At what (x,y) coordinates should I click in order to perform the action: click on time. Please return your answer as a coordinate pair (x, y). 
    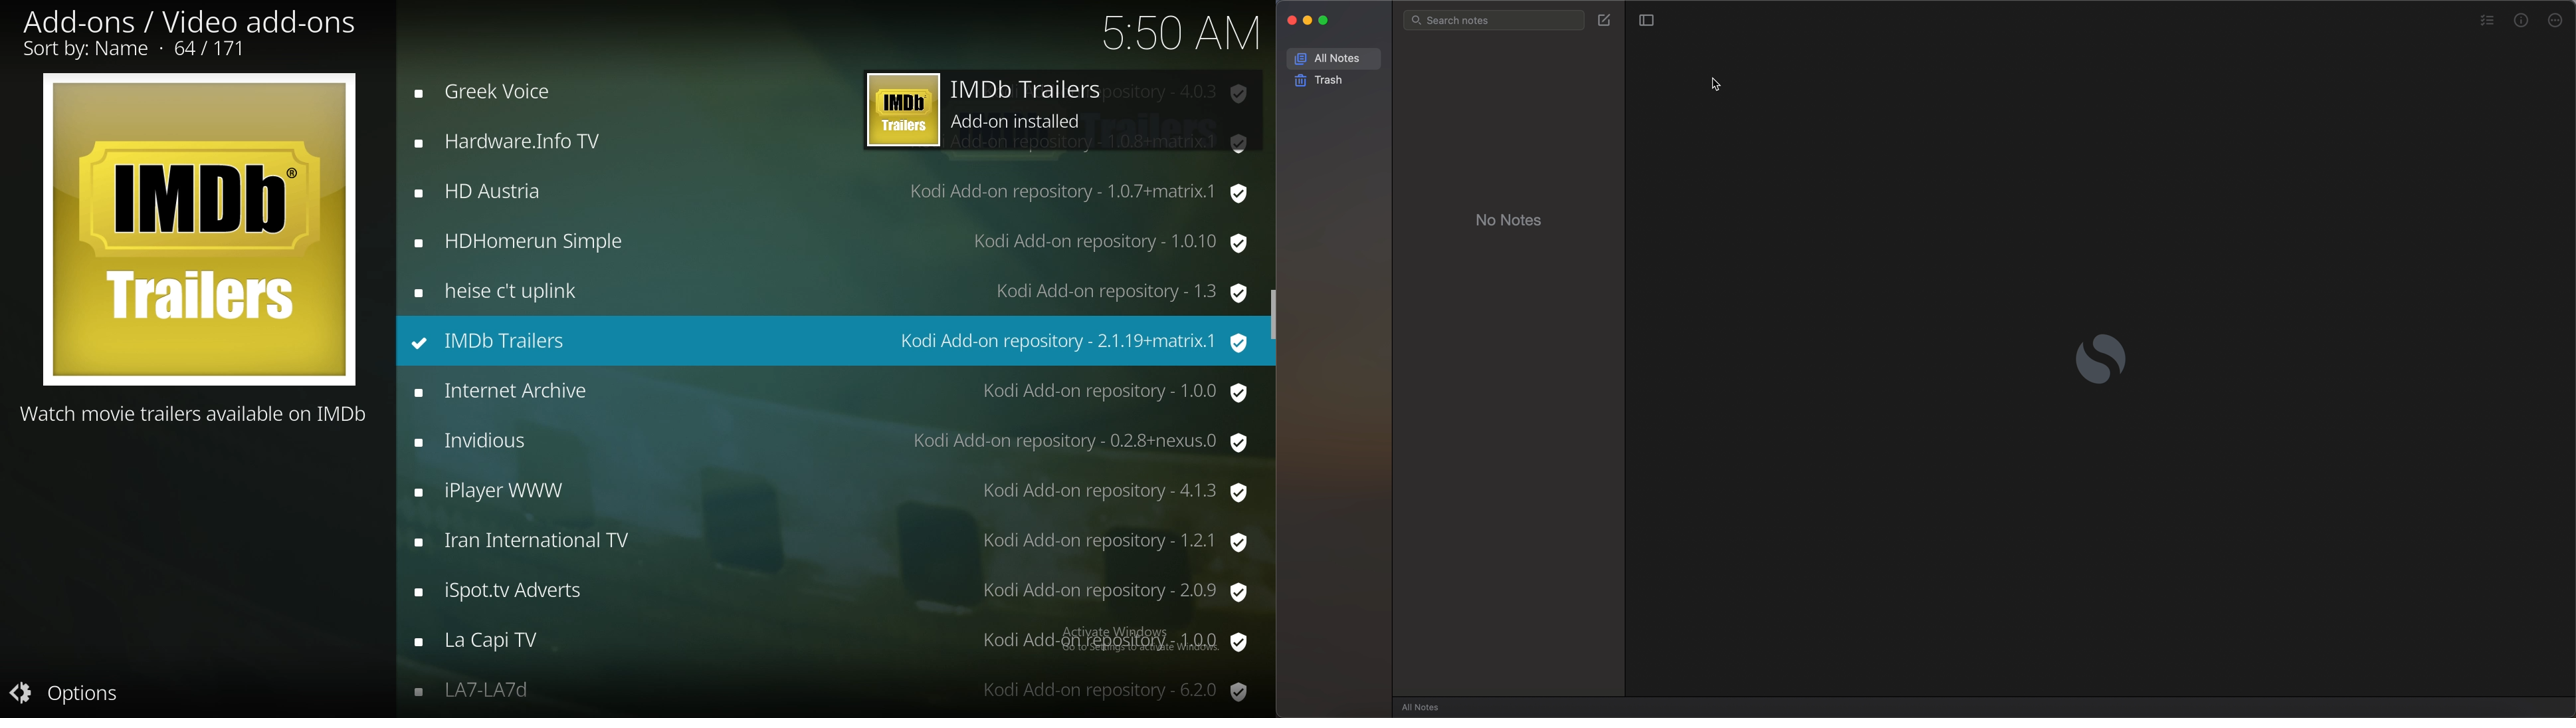
    Looking at the image, I should click on (1173, 34).